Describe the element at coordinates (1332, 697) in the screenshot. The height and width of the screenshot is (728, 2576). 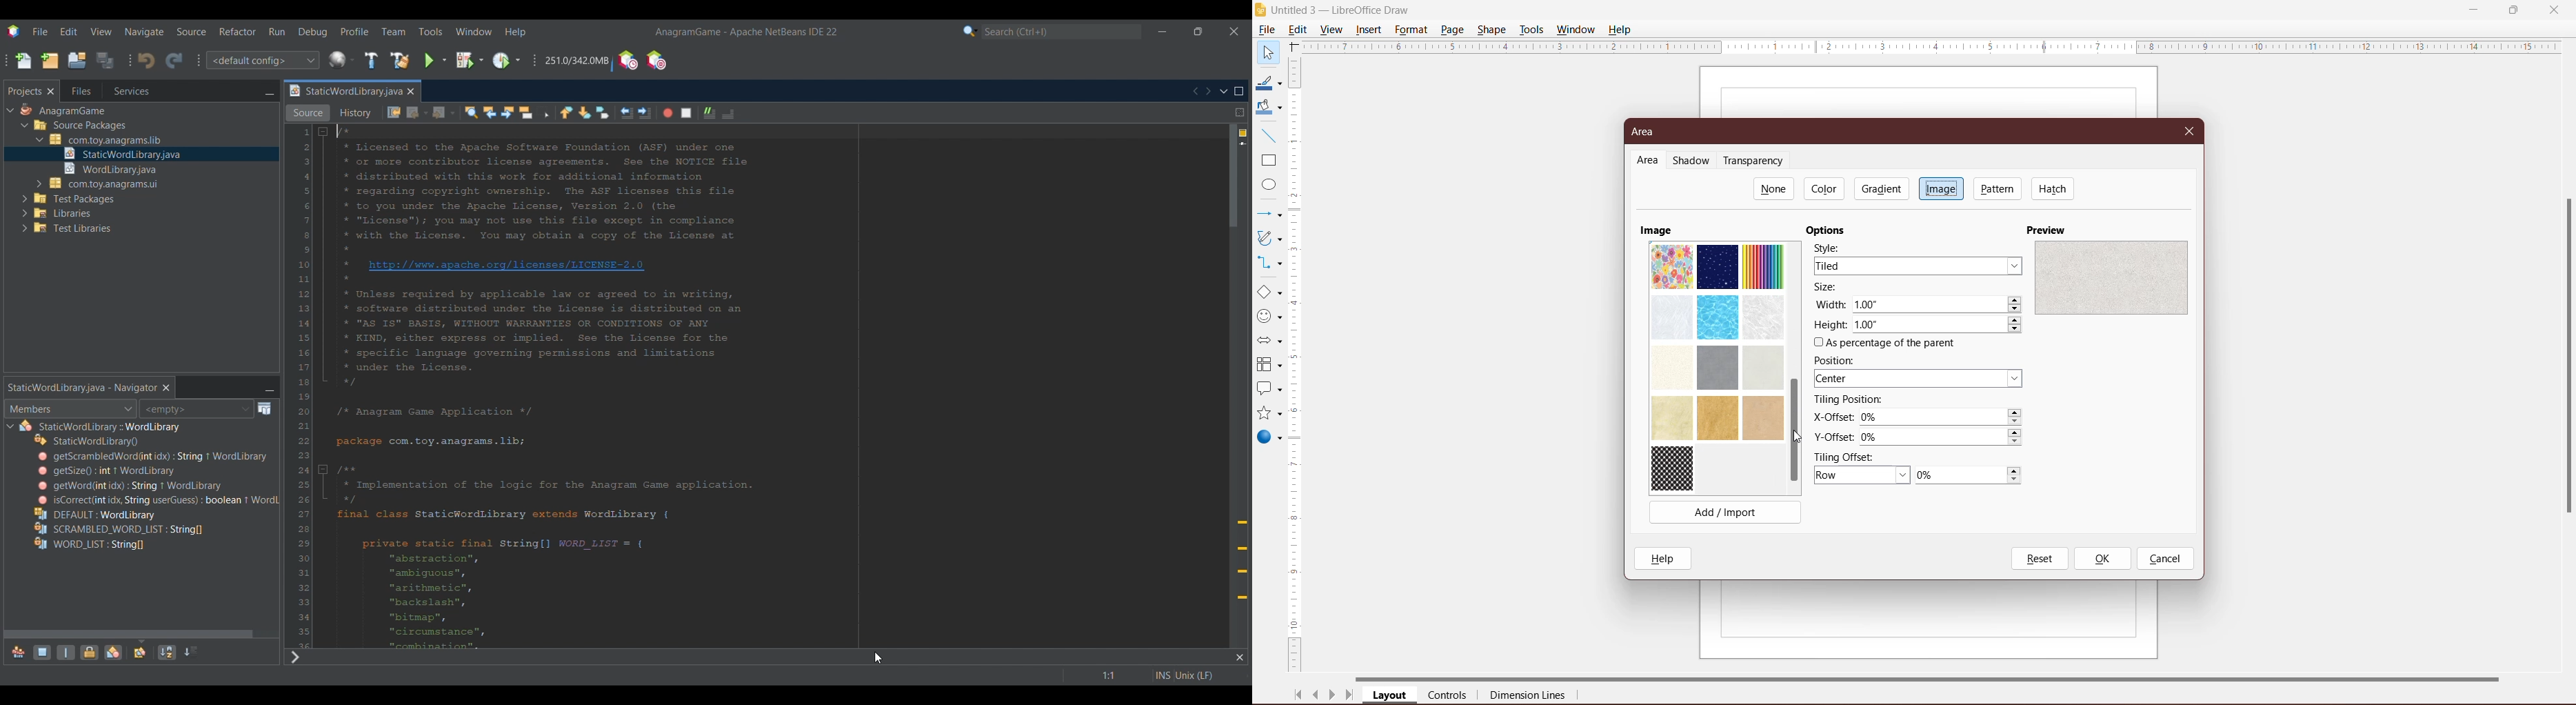
I see `Scroll to next page` at that location.